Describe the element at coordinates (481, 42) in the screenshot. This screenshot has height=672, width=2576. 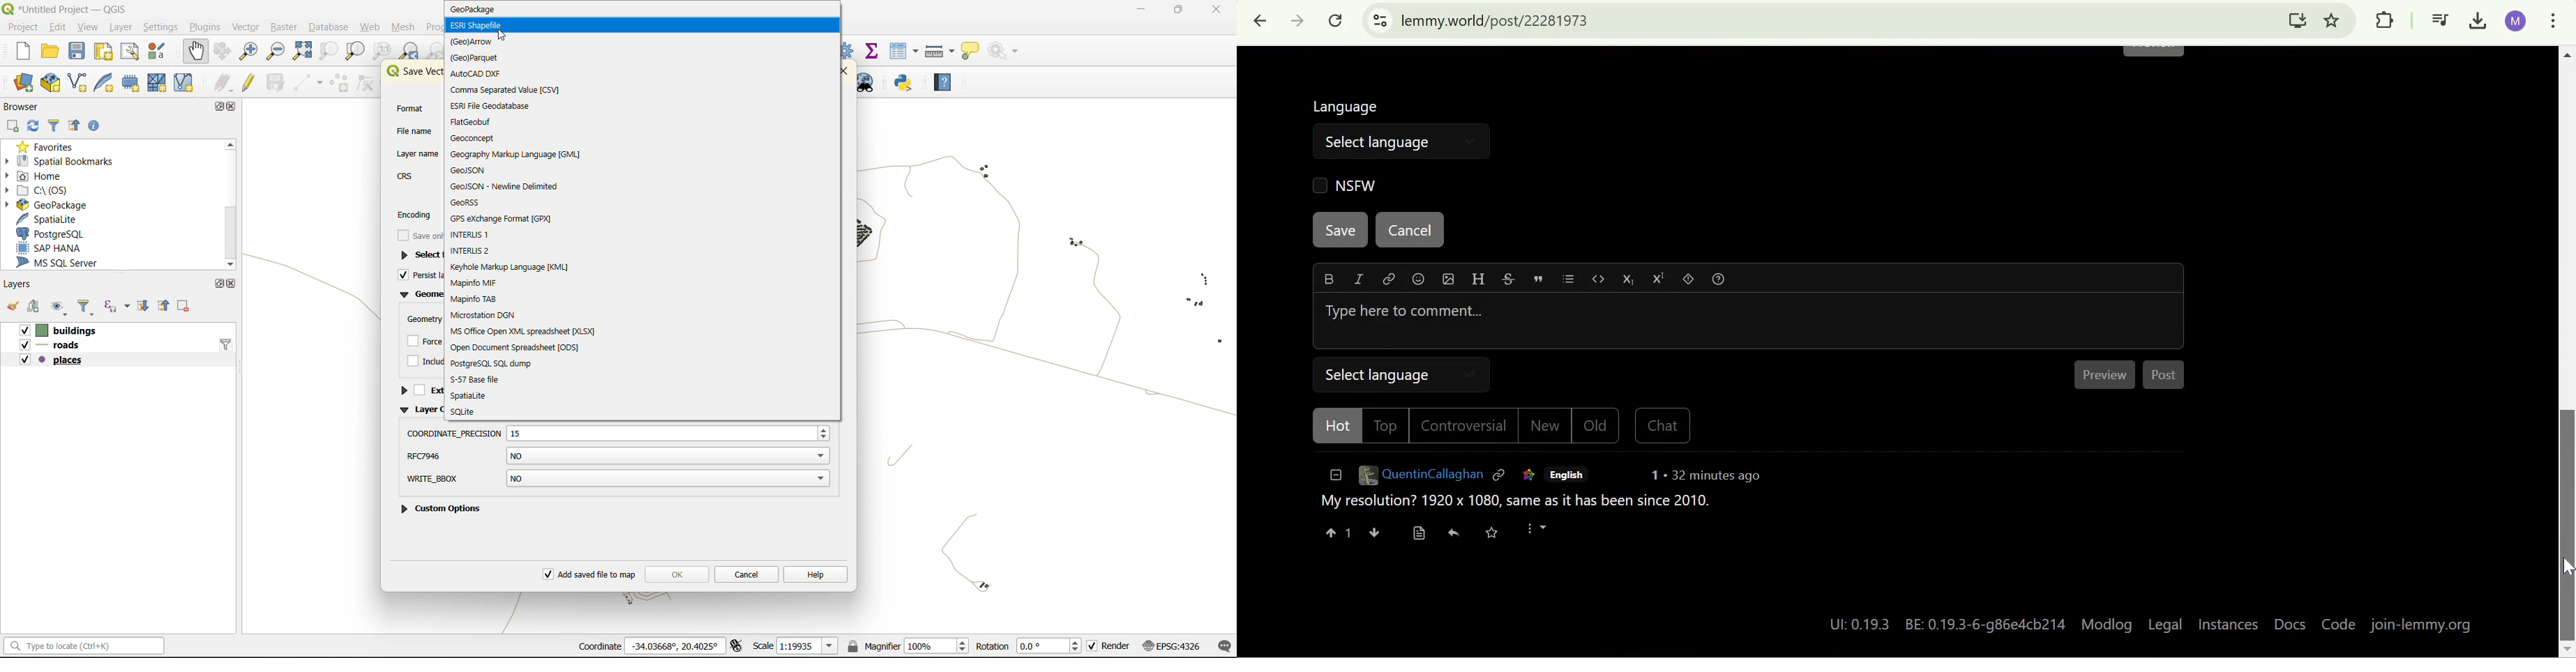
I see `arrow` at that location.